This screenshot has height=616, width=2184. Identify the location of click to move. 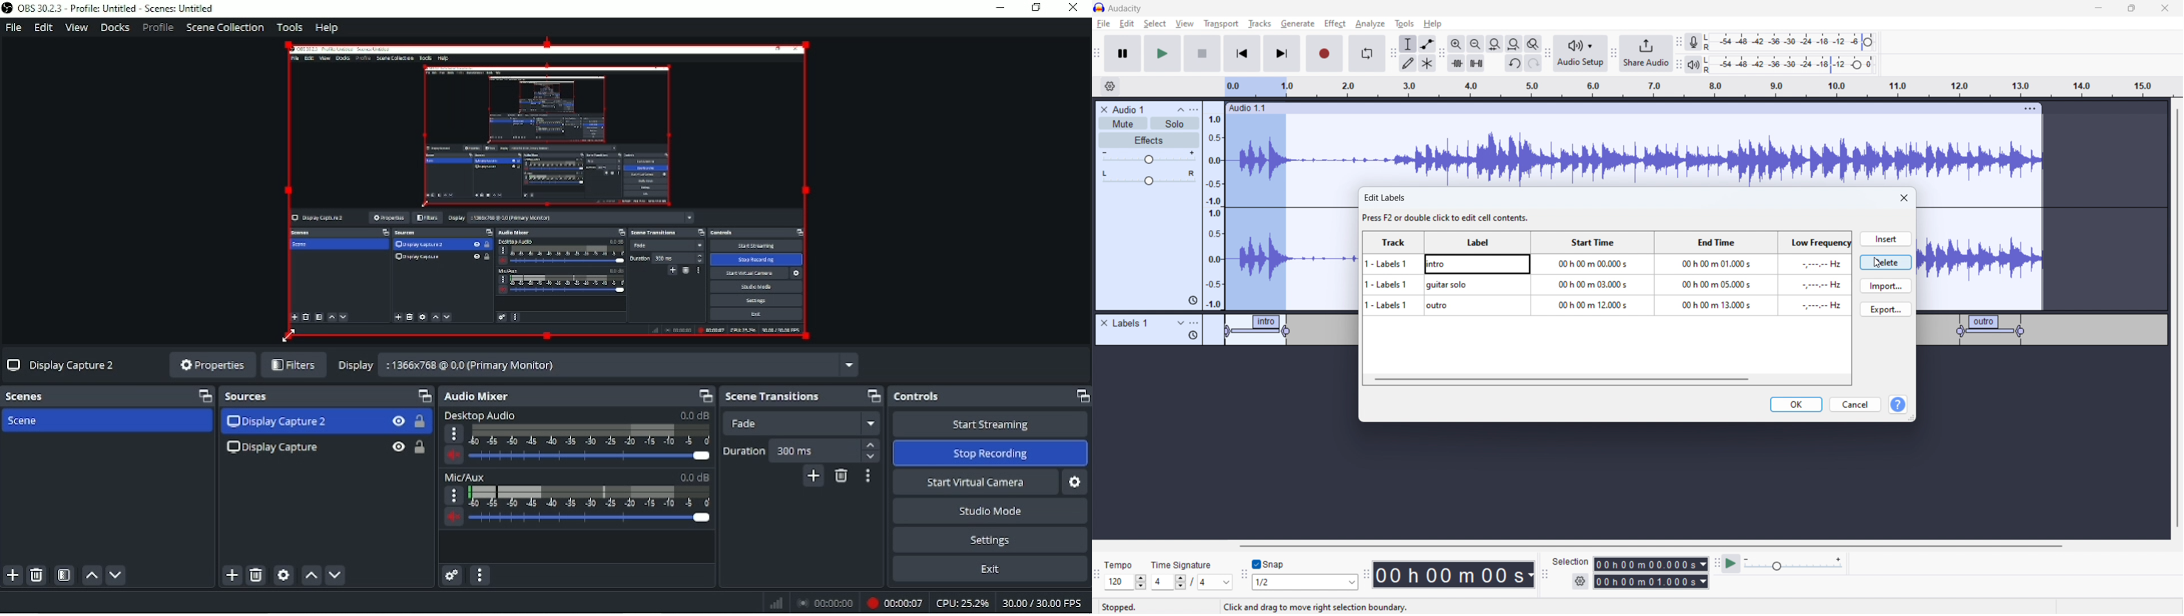
(1623, 109).